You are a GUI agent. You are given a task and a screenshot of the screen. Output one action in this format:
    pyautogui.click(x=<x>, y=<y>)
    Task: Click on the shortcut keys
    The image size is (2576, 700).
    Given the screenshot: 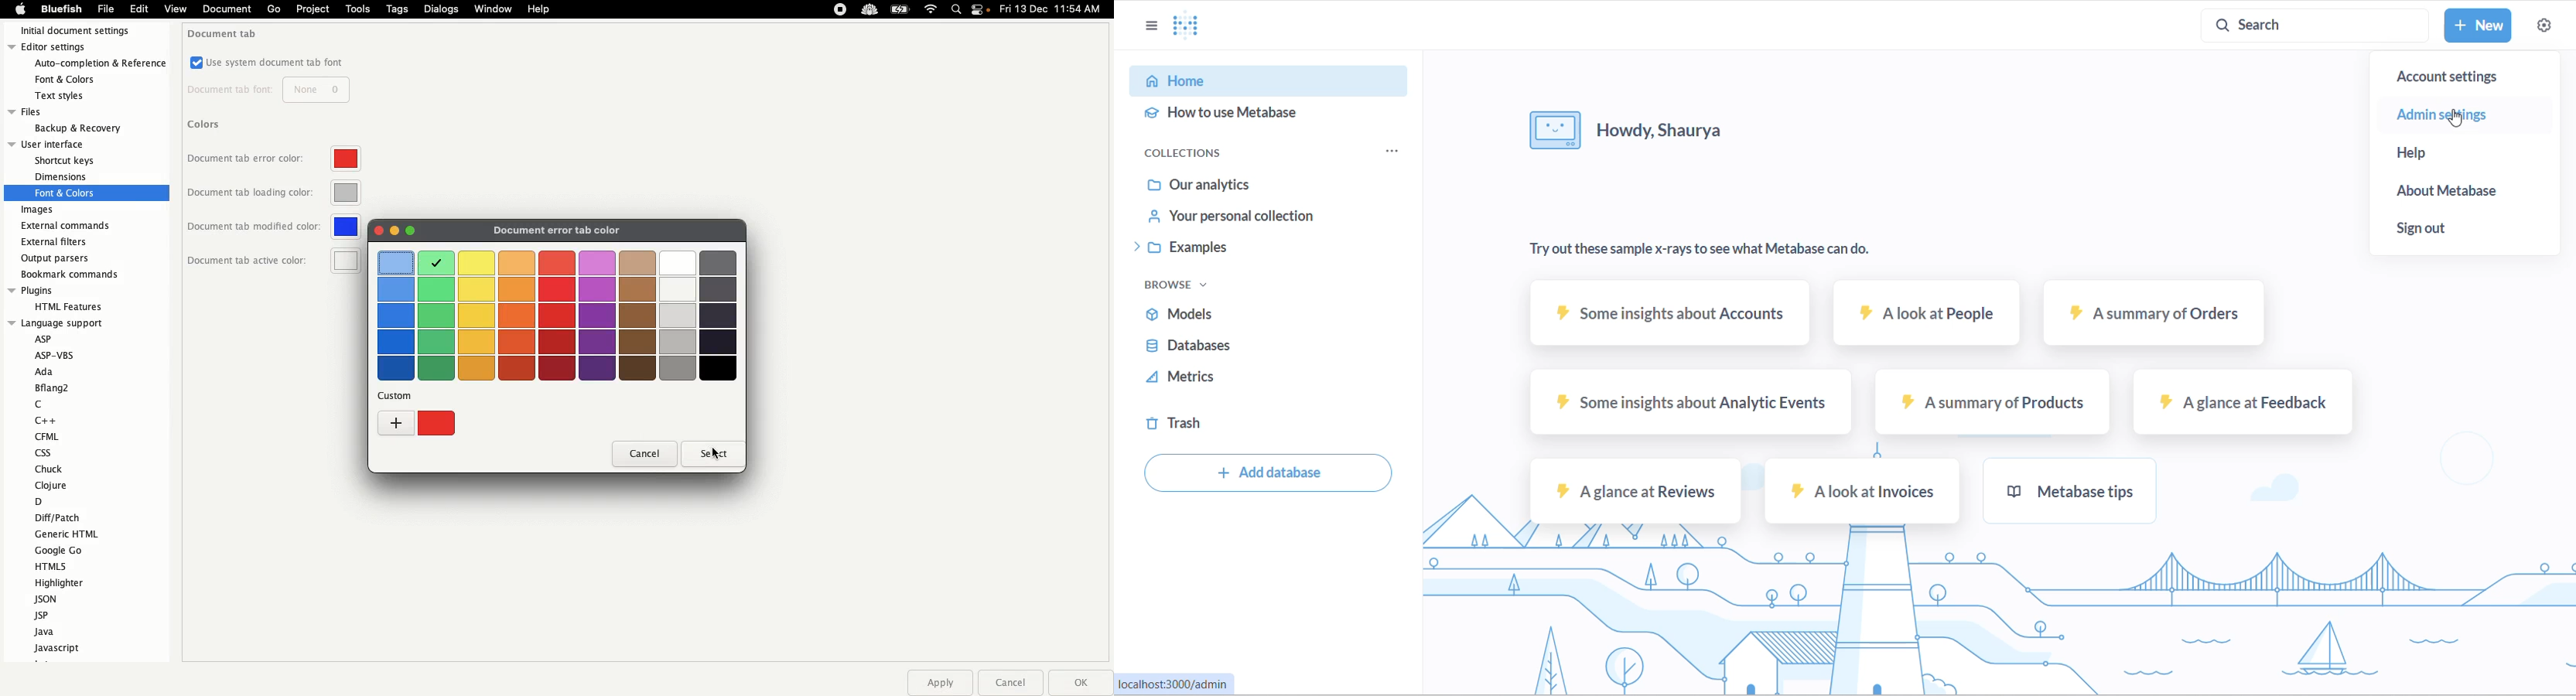 What is the action you would take?
    pyautogui.click(x=66, y=162)
    